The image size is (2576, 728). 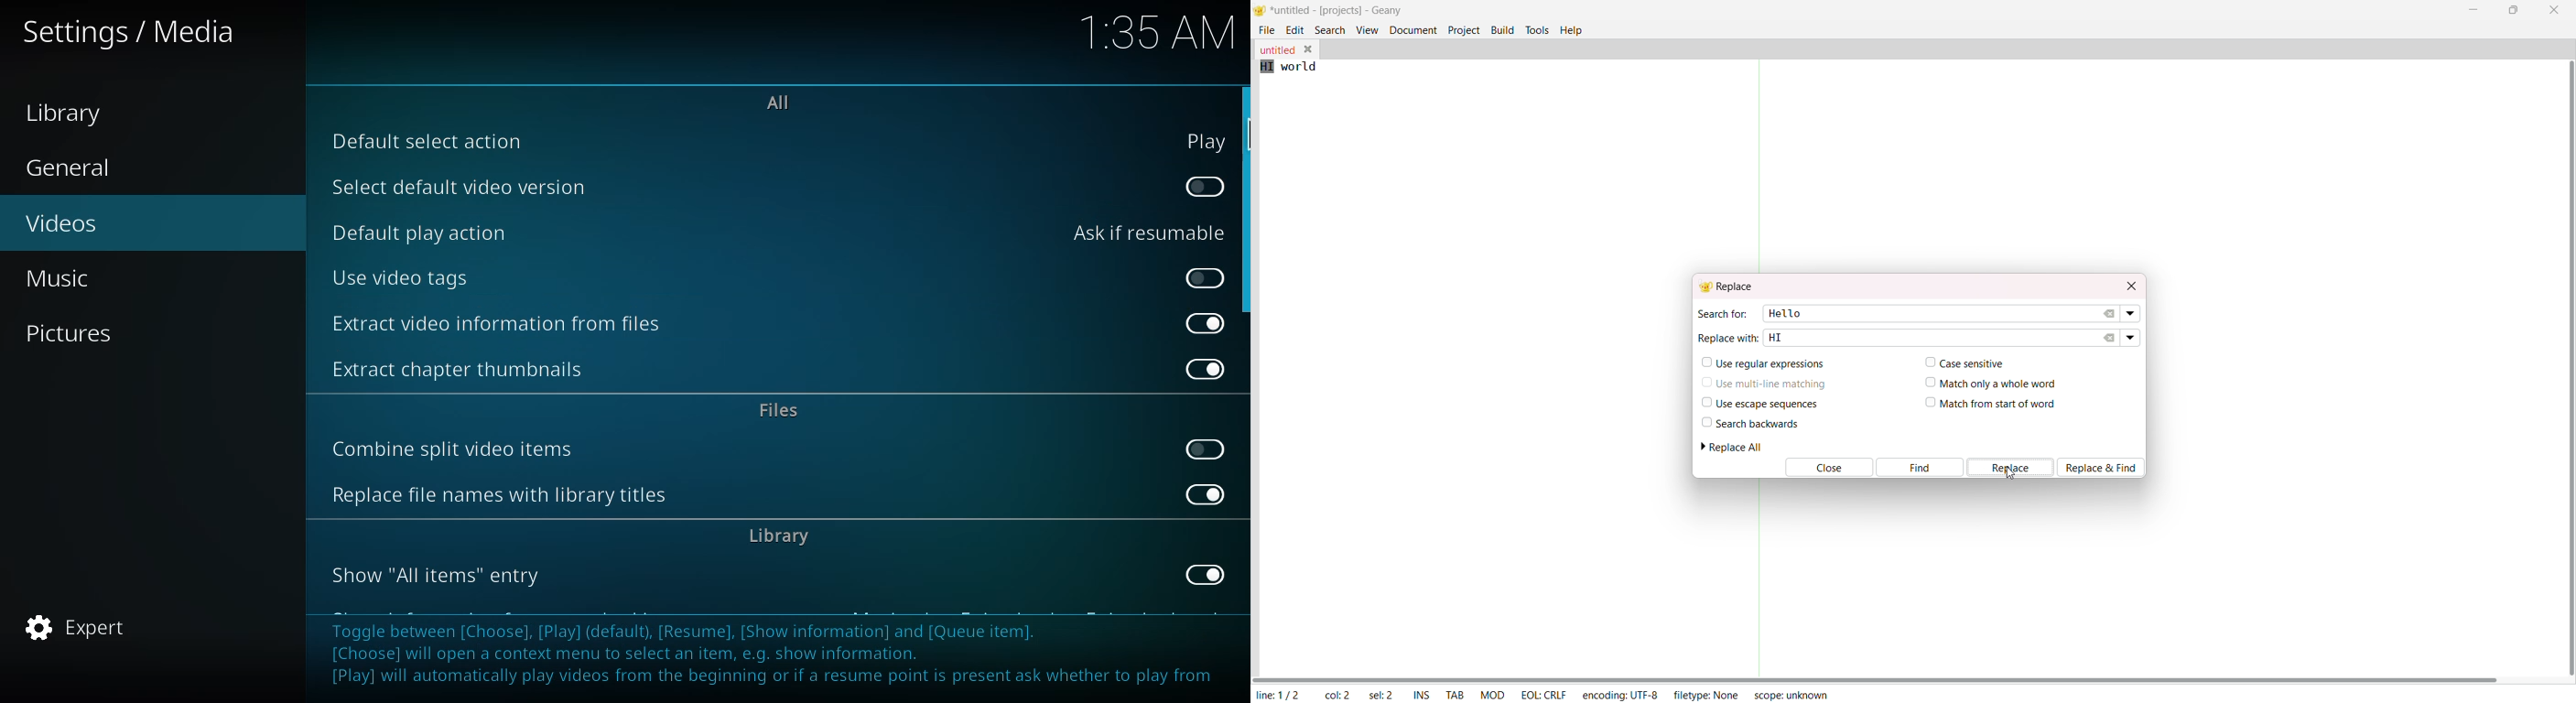 I want to click on select default video version, so click(x=462, y=185).